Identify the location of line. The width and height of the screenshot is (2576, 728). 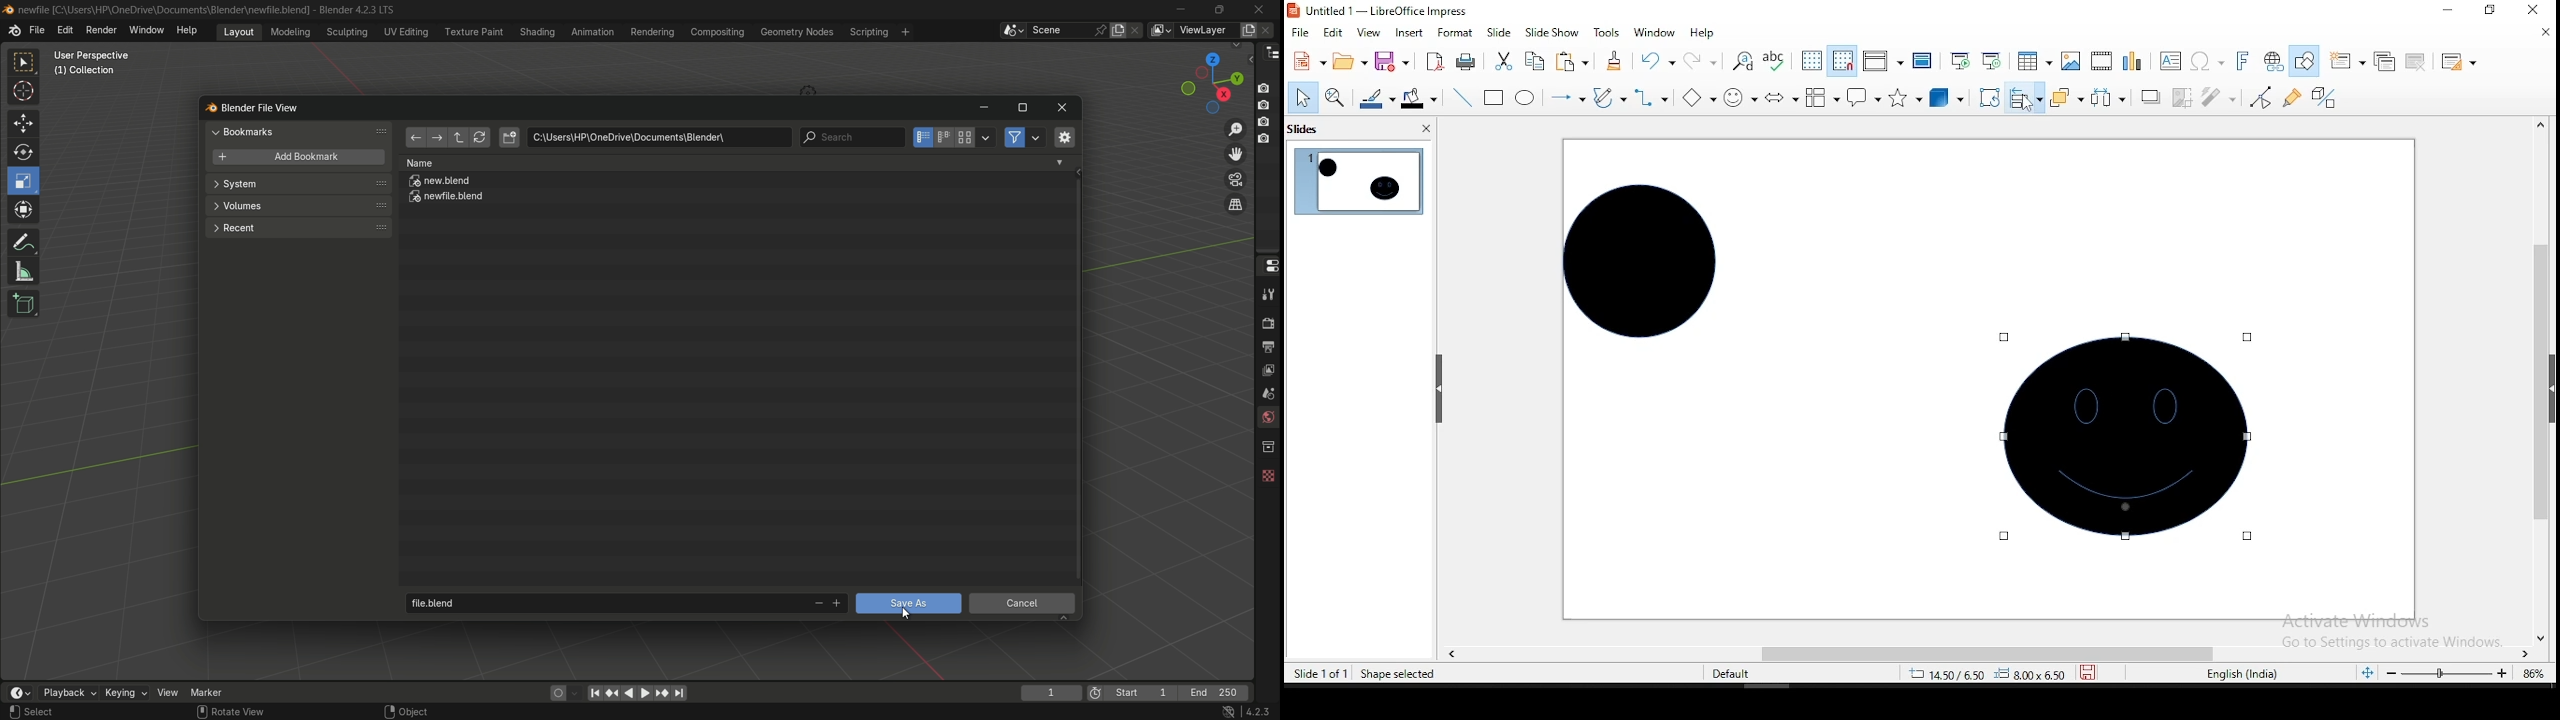
(1462, 98).